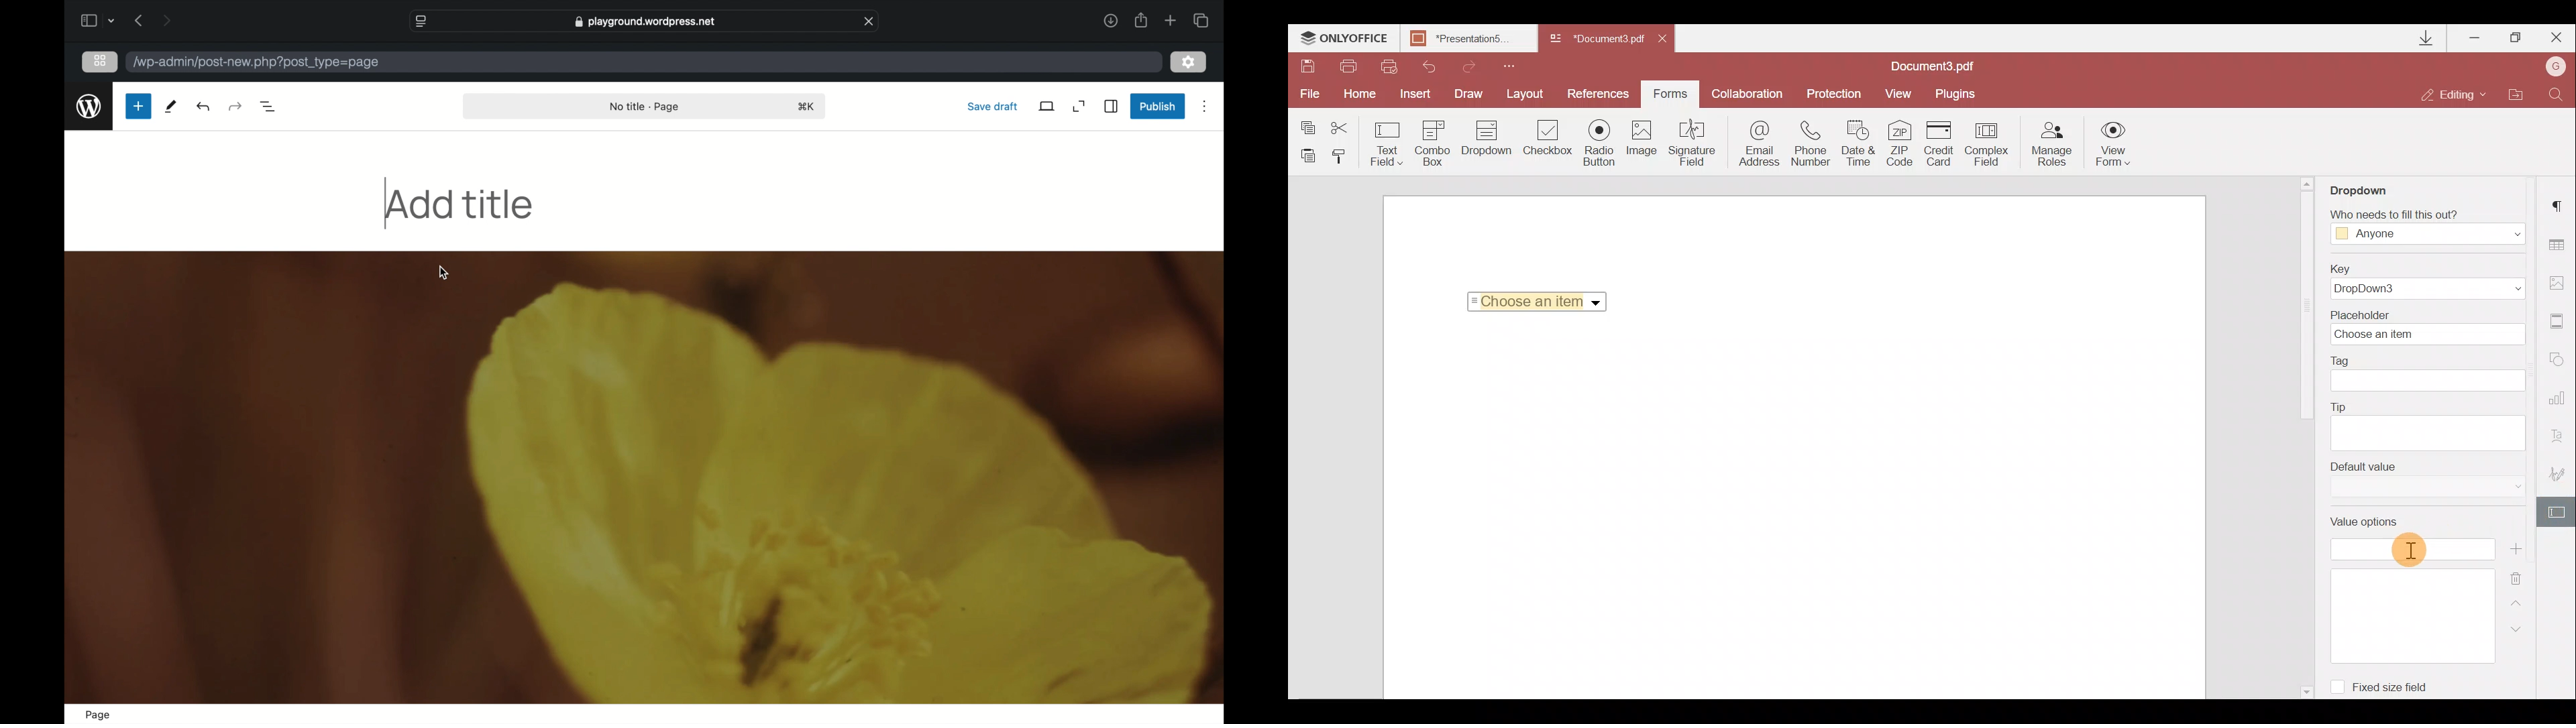 This screenshot has height=728, width=2576. Describe the element at coordinates (1902, 143) in the screenshot. I see `ZIP code` at that location.